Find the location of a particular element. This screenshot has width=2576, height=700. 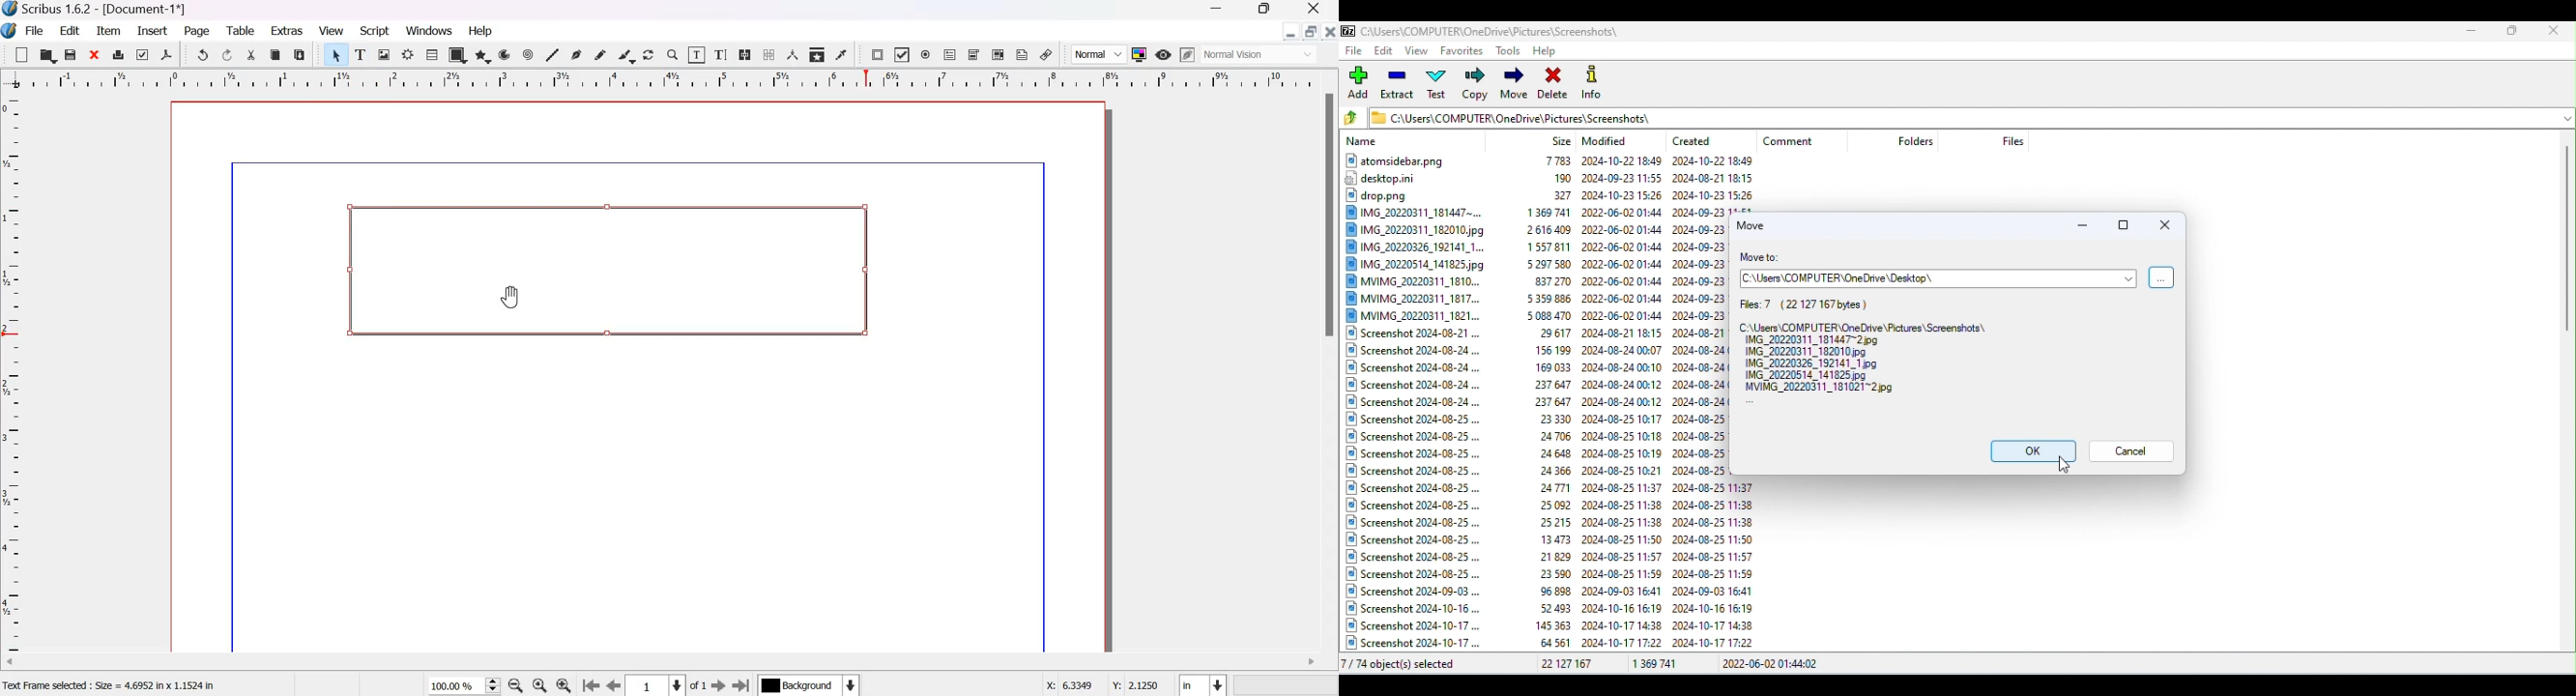

Favorites is located at coordinates (1461, 53).